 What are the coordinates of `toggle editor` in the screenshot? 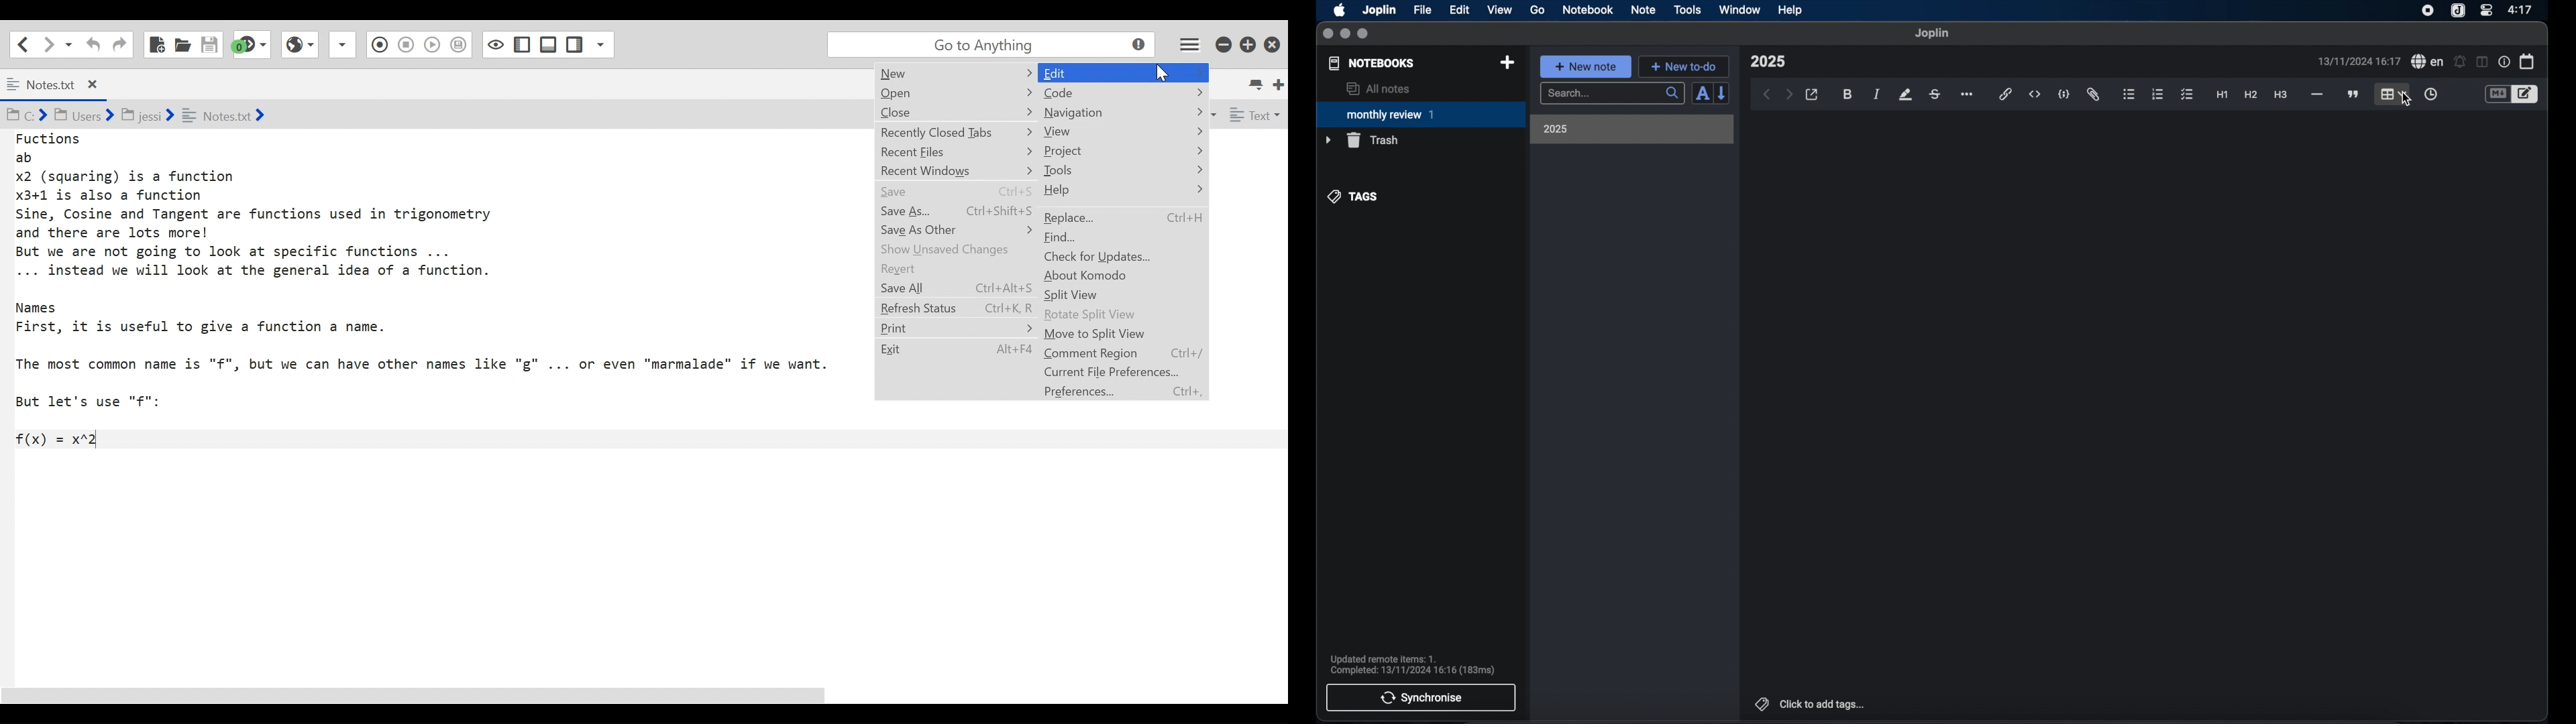 It's located at (2497, 95).